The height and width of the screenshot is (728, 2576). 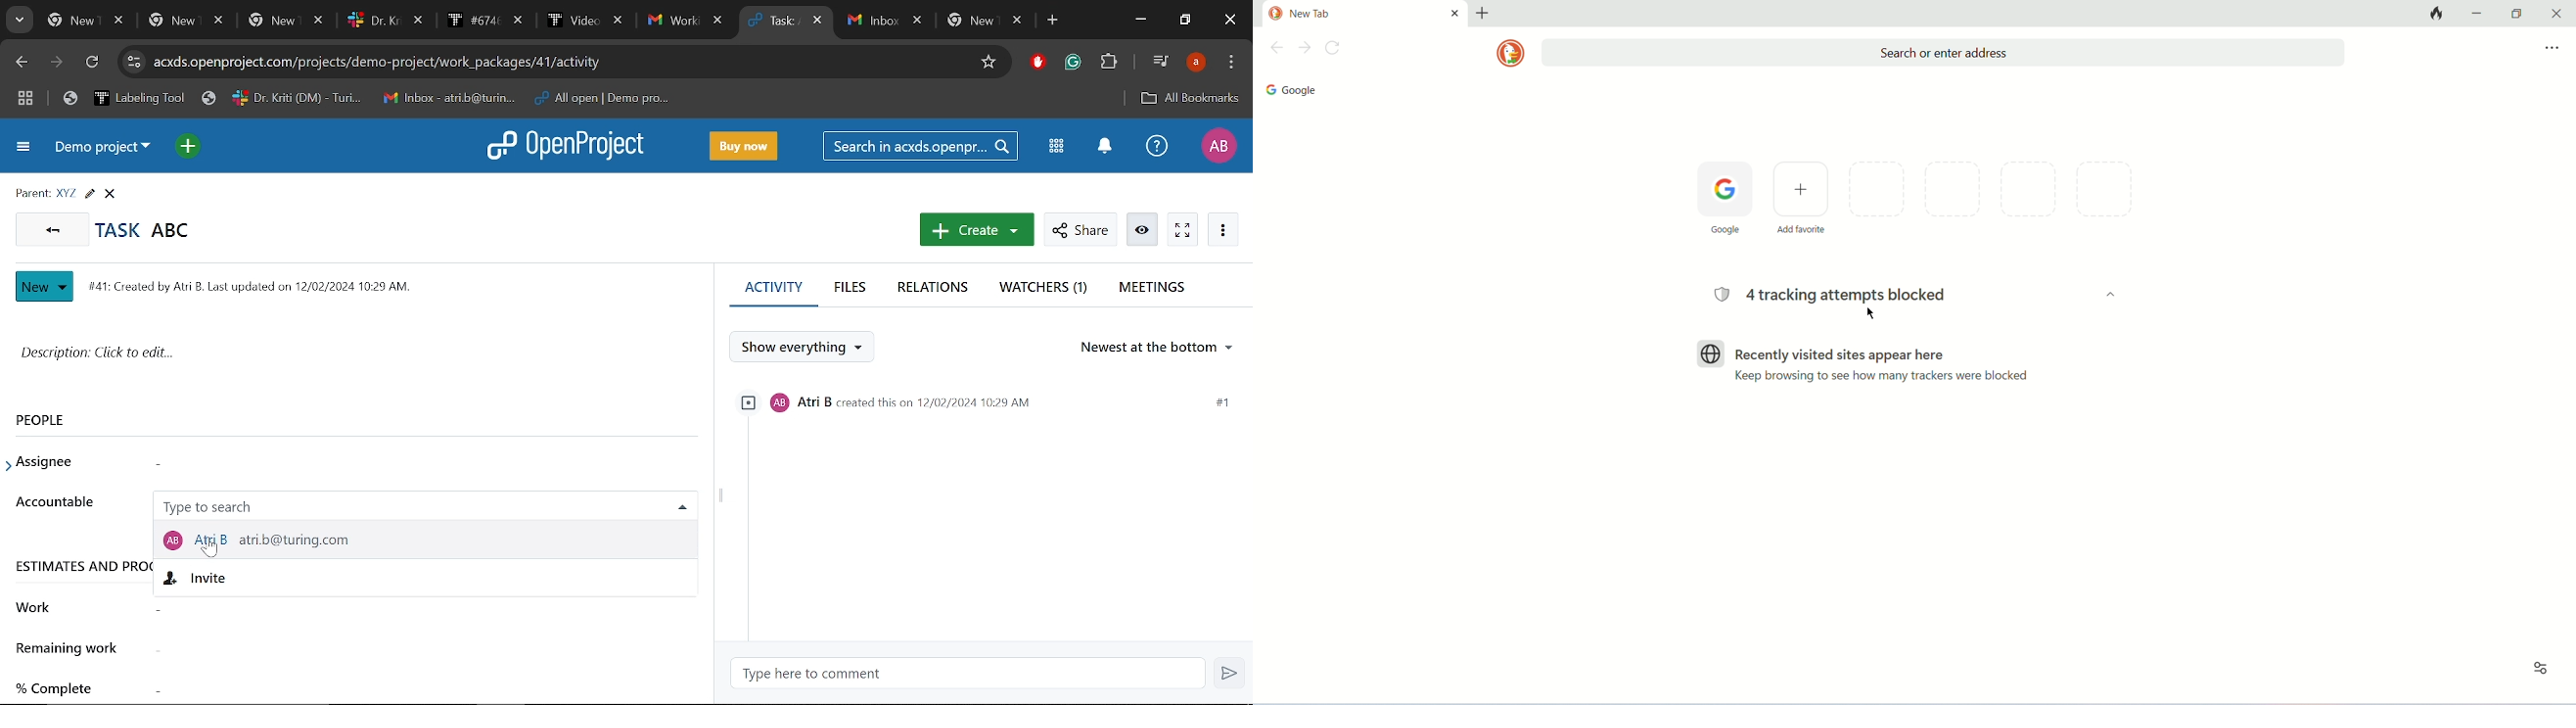 I want to click on Edit, so click(x=89, y=195).